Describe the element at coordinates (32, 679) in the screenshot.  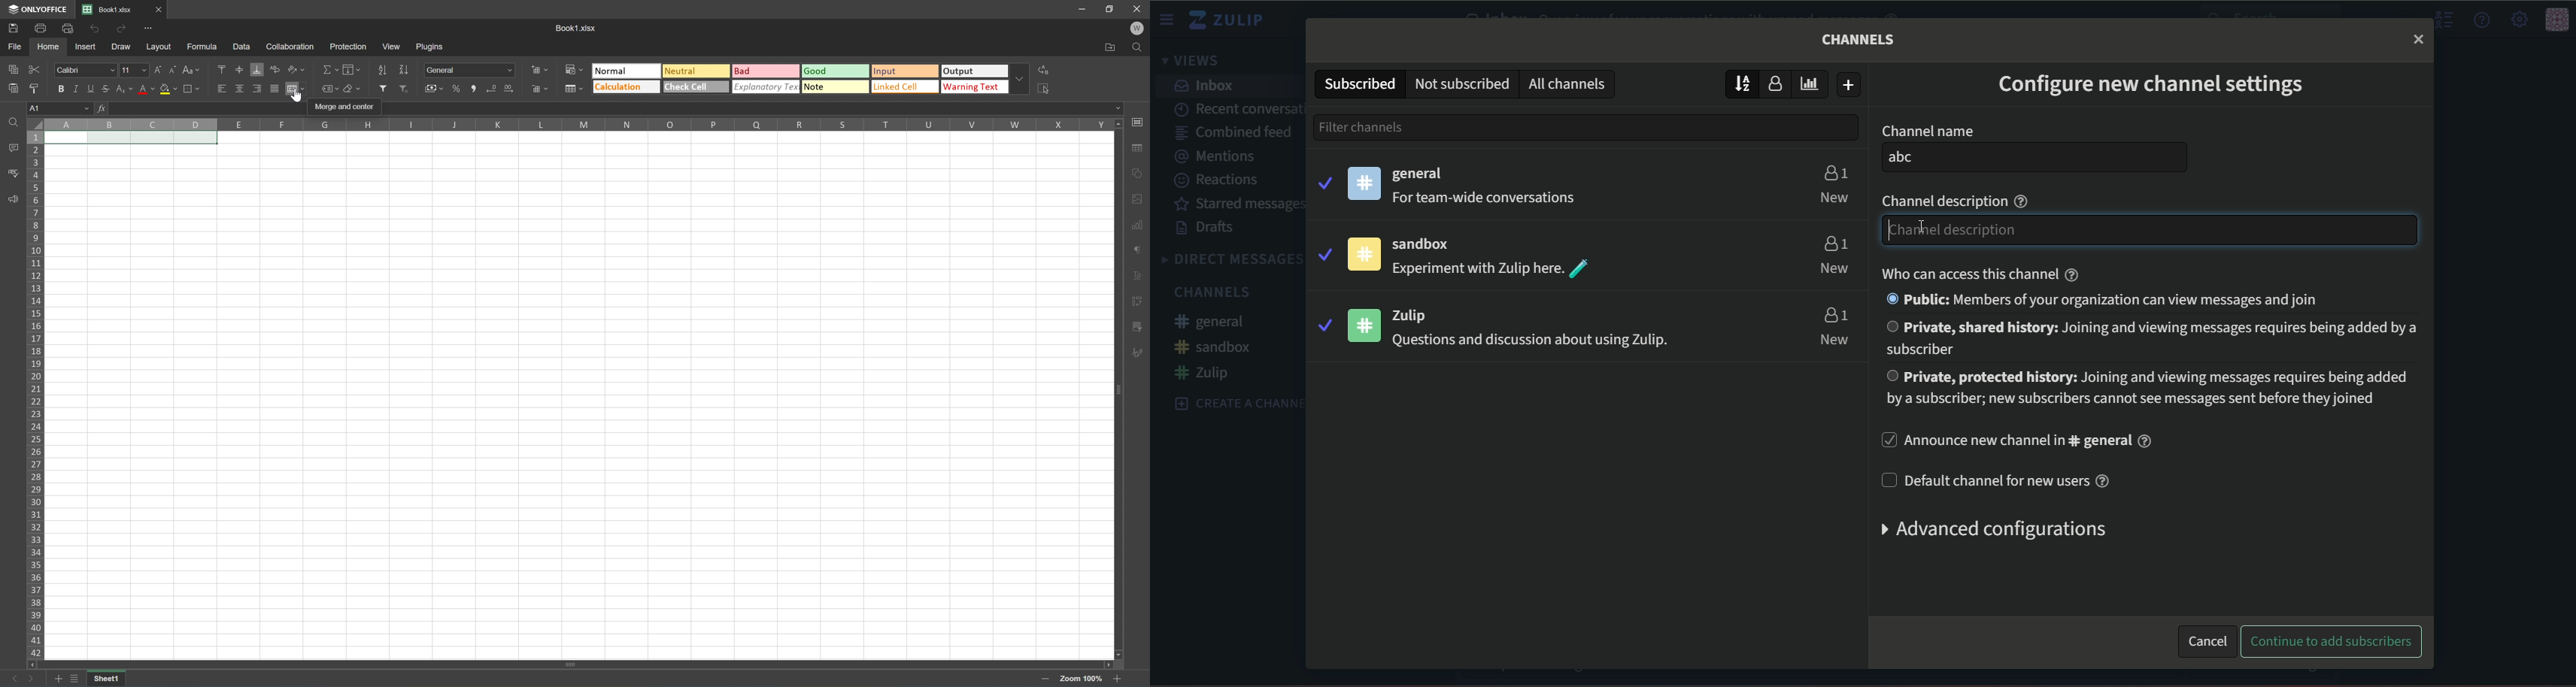
I see `Next` at that location.